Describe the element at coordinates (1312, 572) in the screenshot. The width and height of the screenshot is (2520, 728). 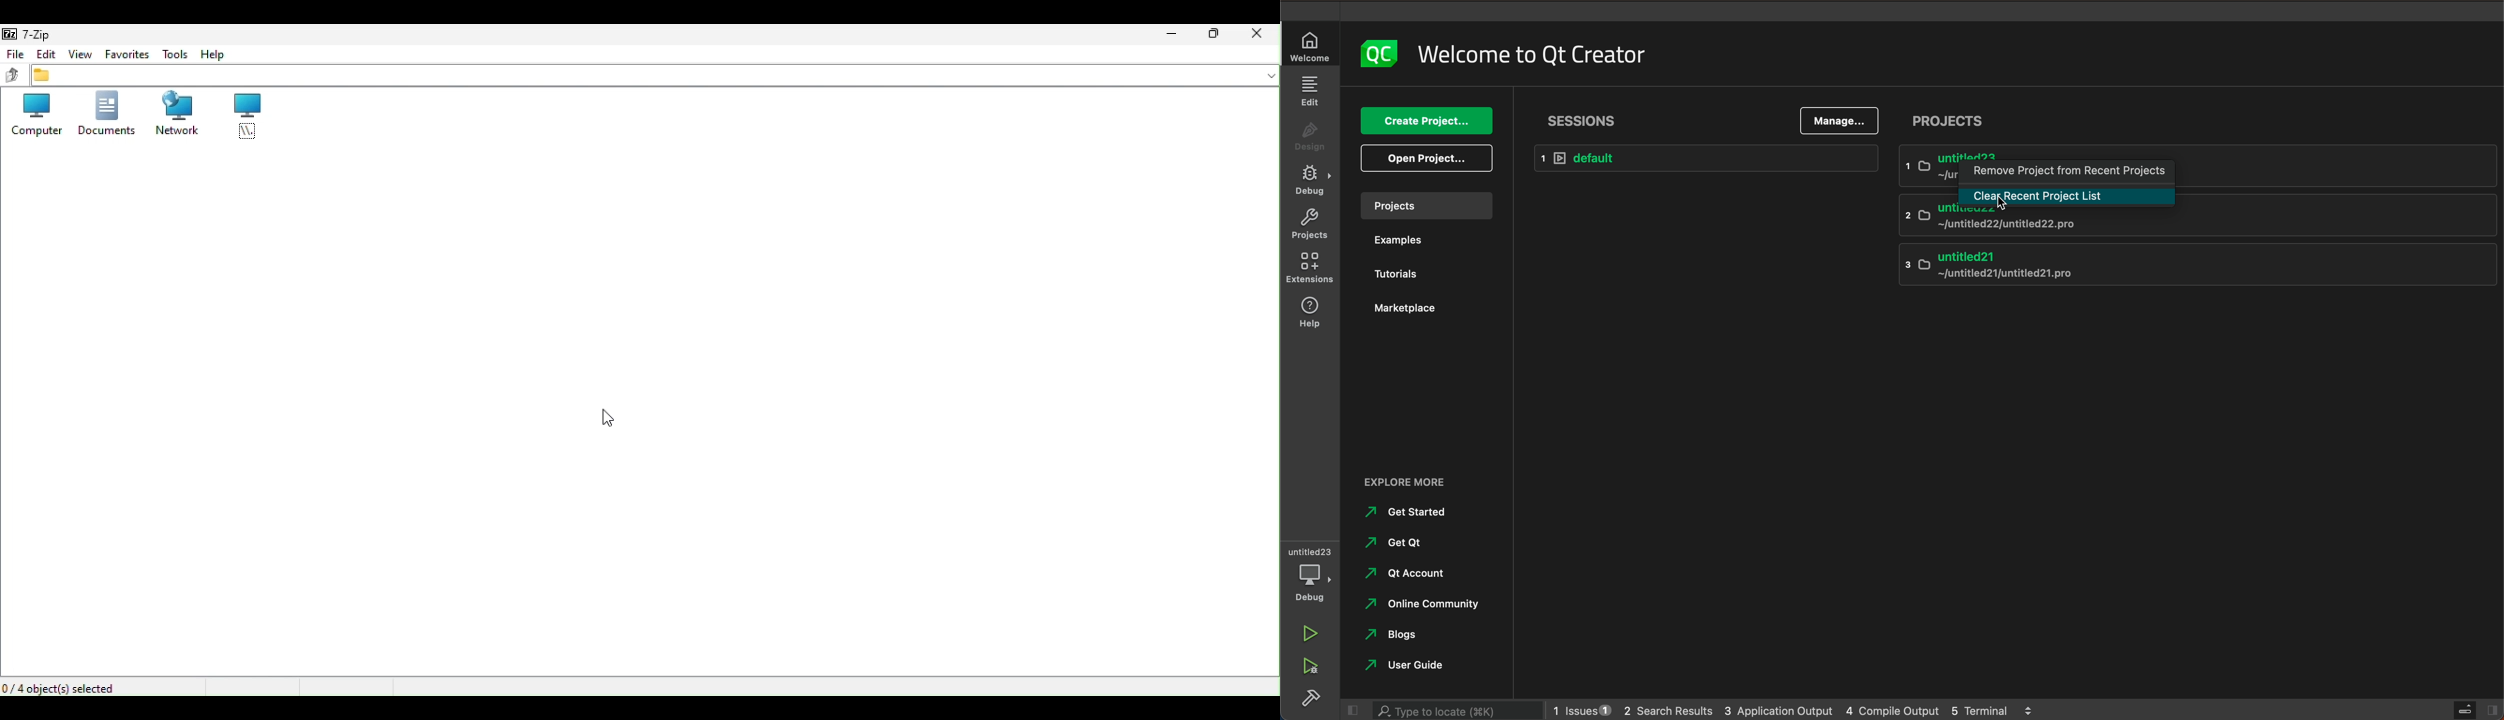
I see `debug` at that location.